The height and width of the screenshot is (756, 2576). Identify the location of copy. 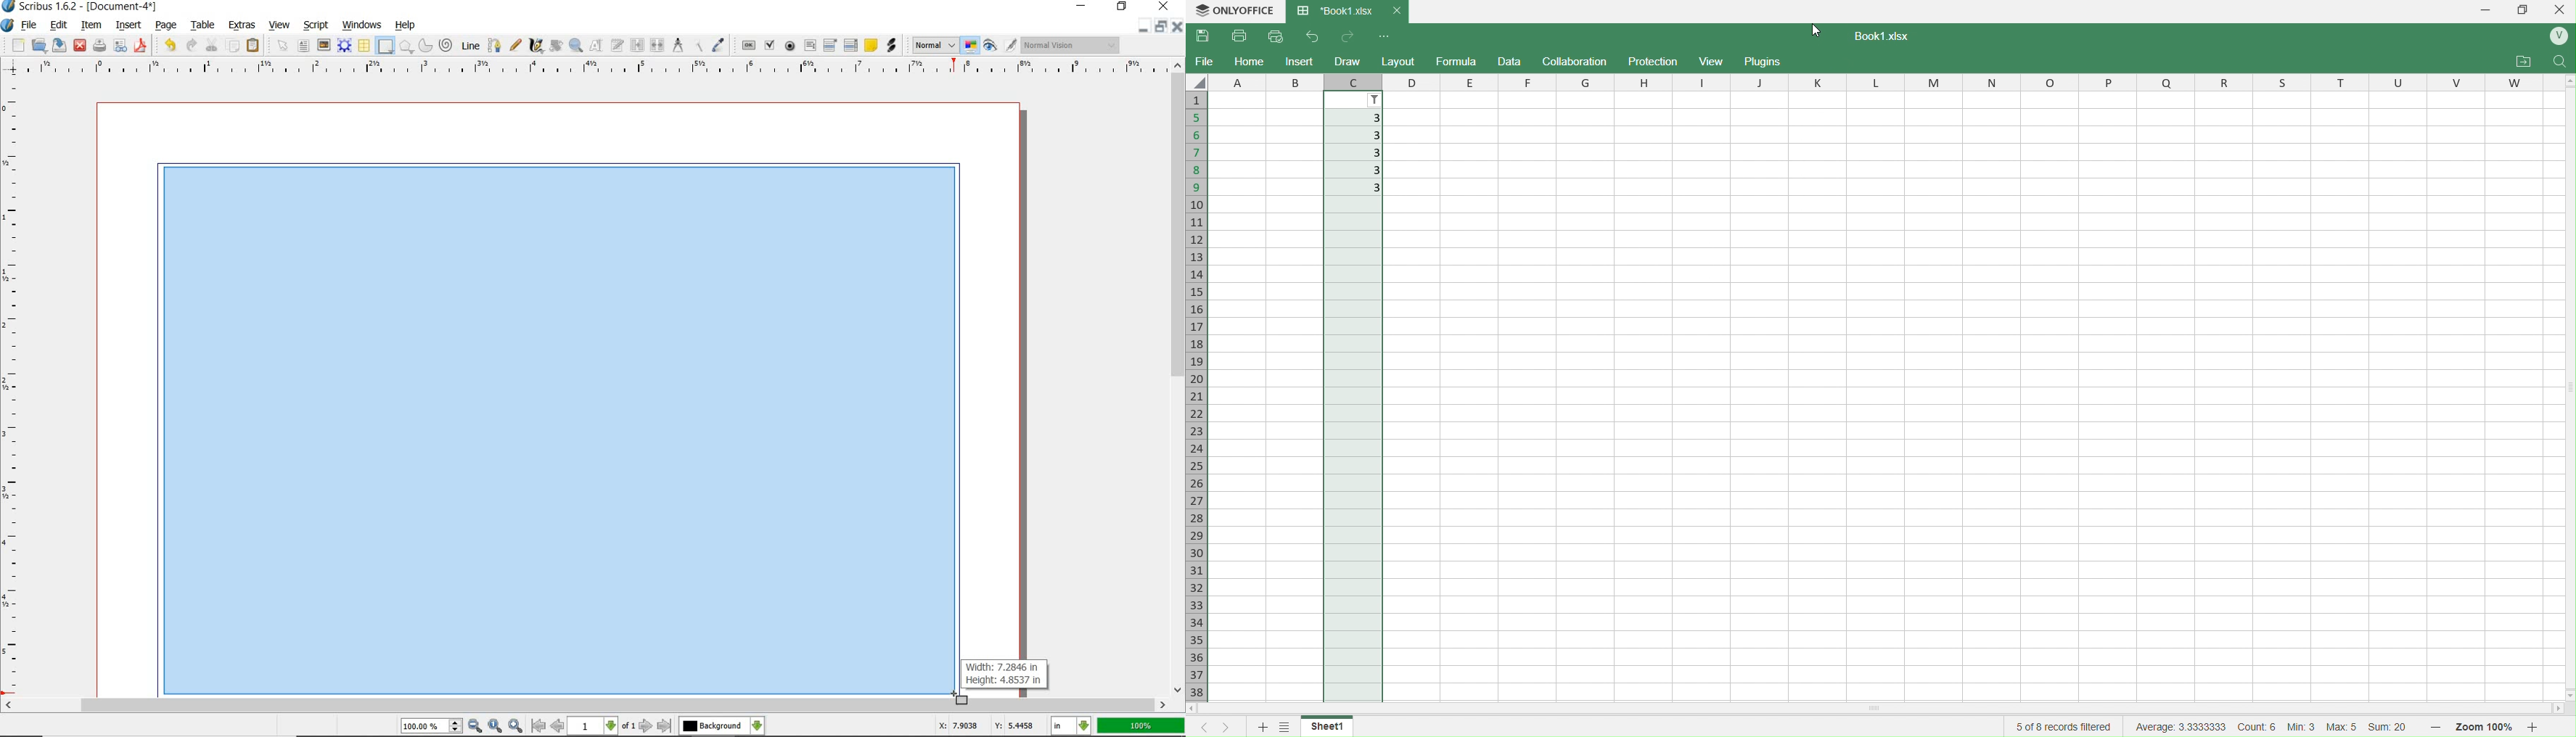
(234, 46).